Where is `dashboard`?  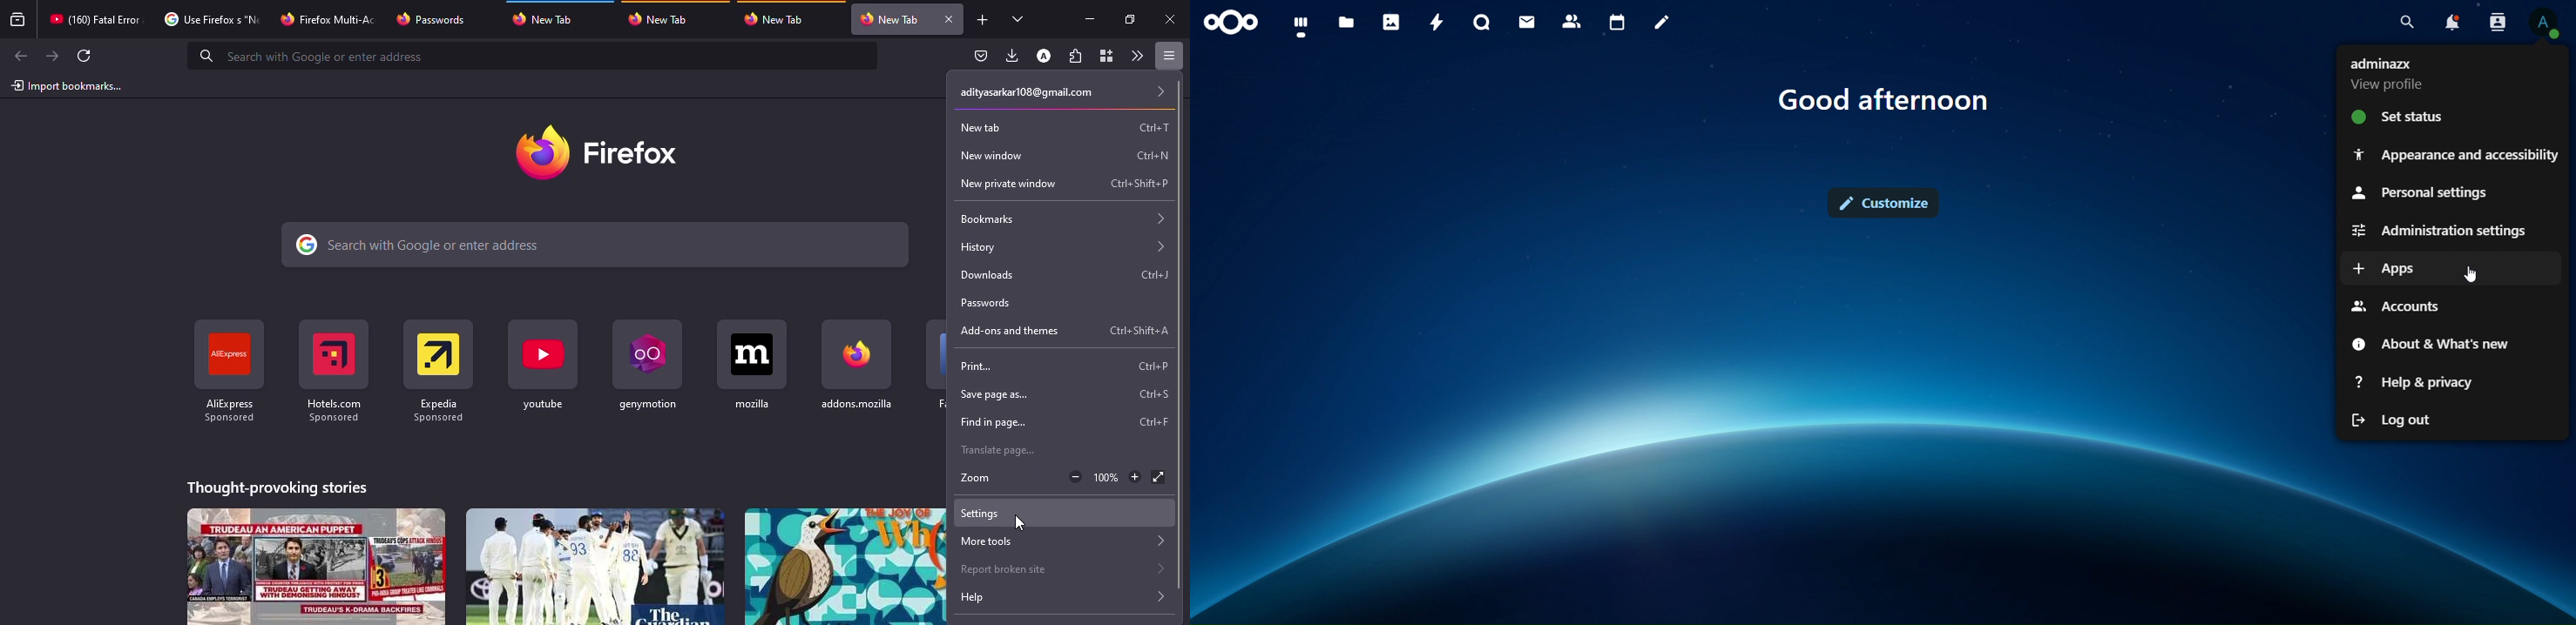
dashboard is located at coordinates (1298, 25).